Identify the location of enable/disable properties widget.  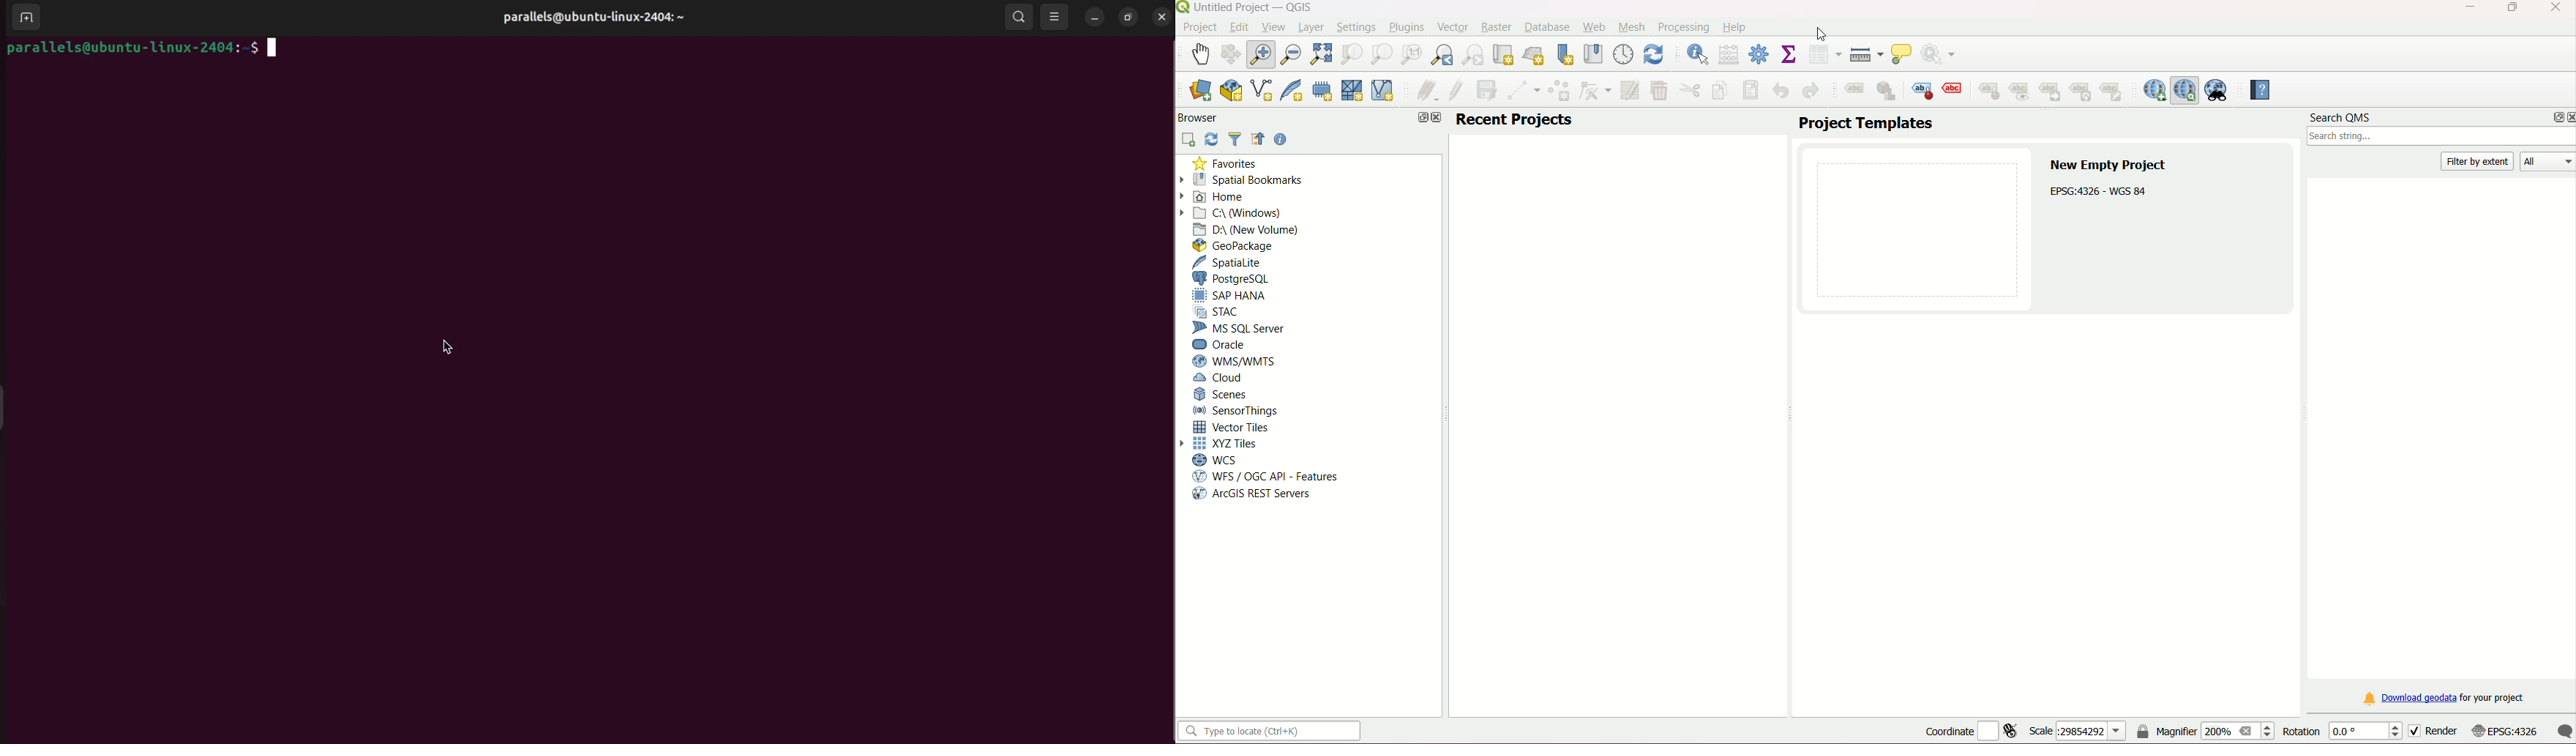
(1281, 139).